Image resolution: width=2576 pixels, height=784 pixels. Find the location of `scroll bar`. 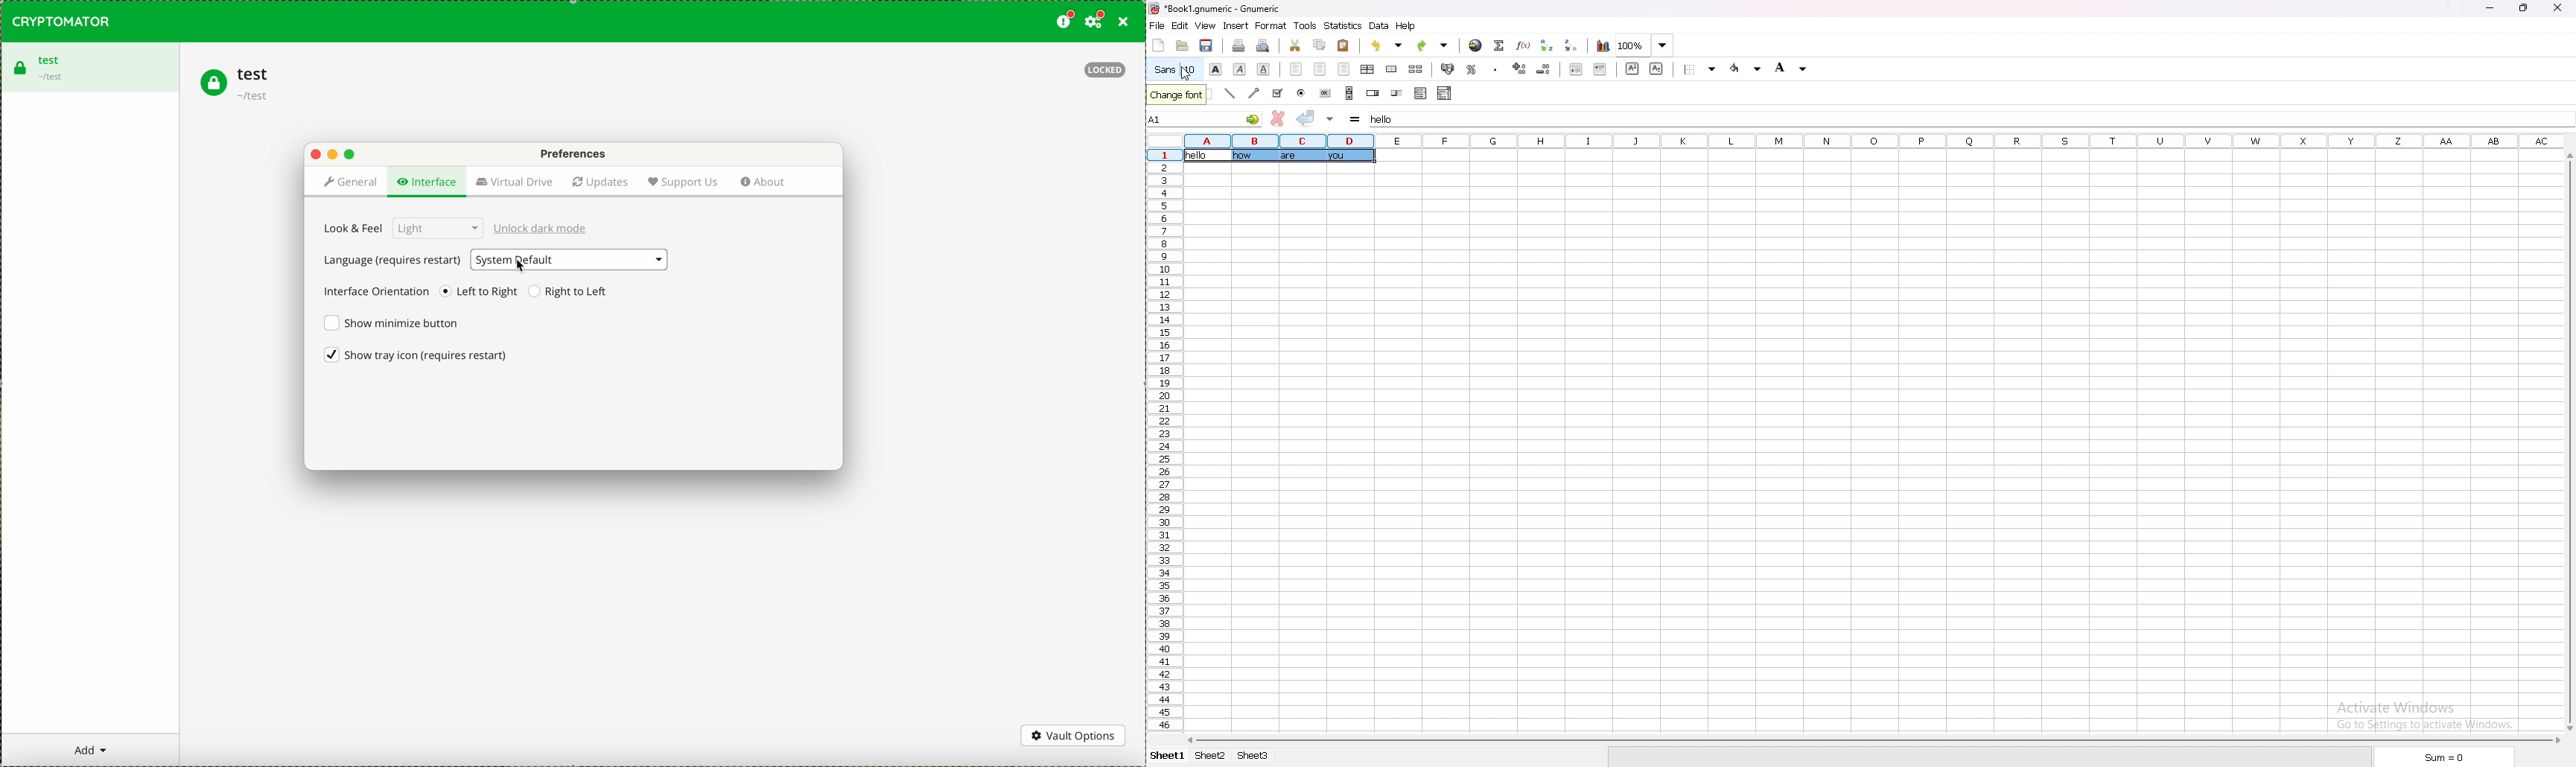

scroll bar is located at coordinates (1349, 93).